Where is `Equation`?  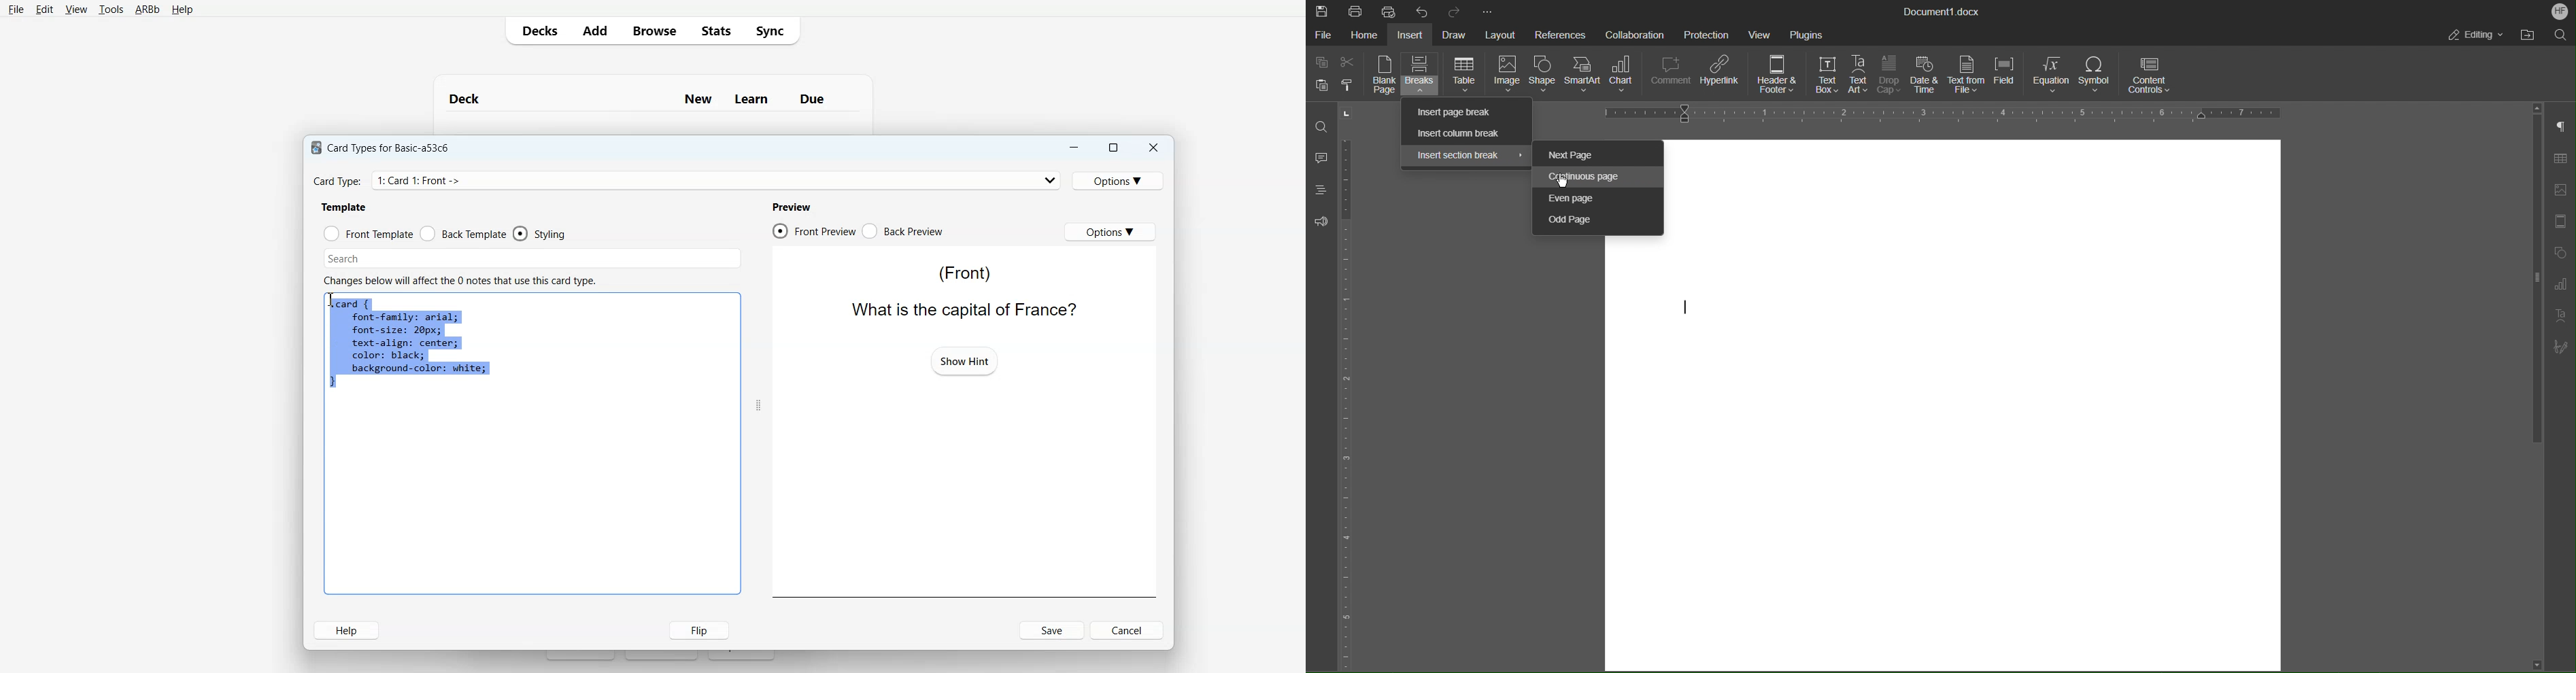 Equation is located at coordinates (2049, 76).